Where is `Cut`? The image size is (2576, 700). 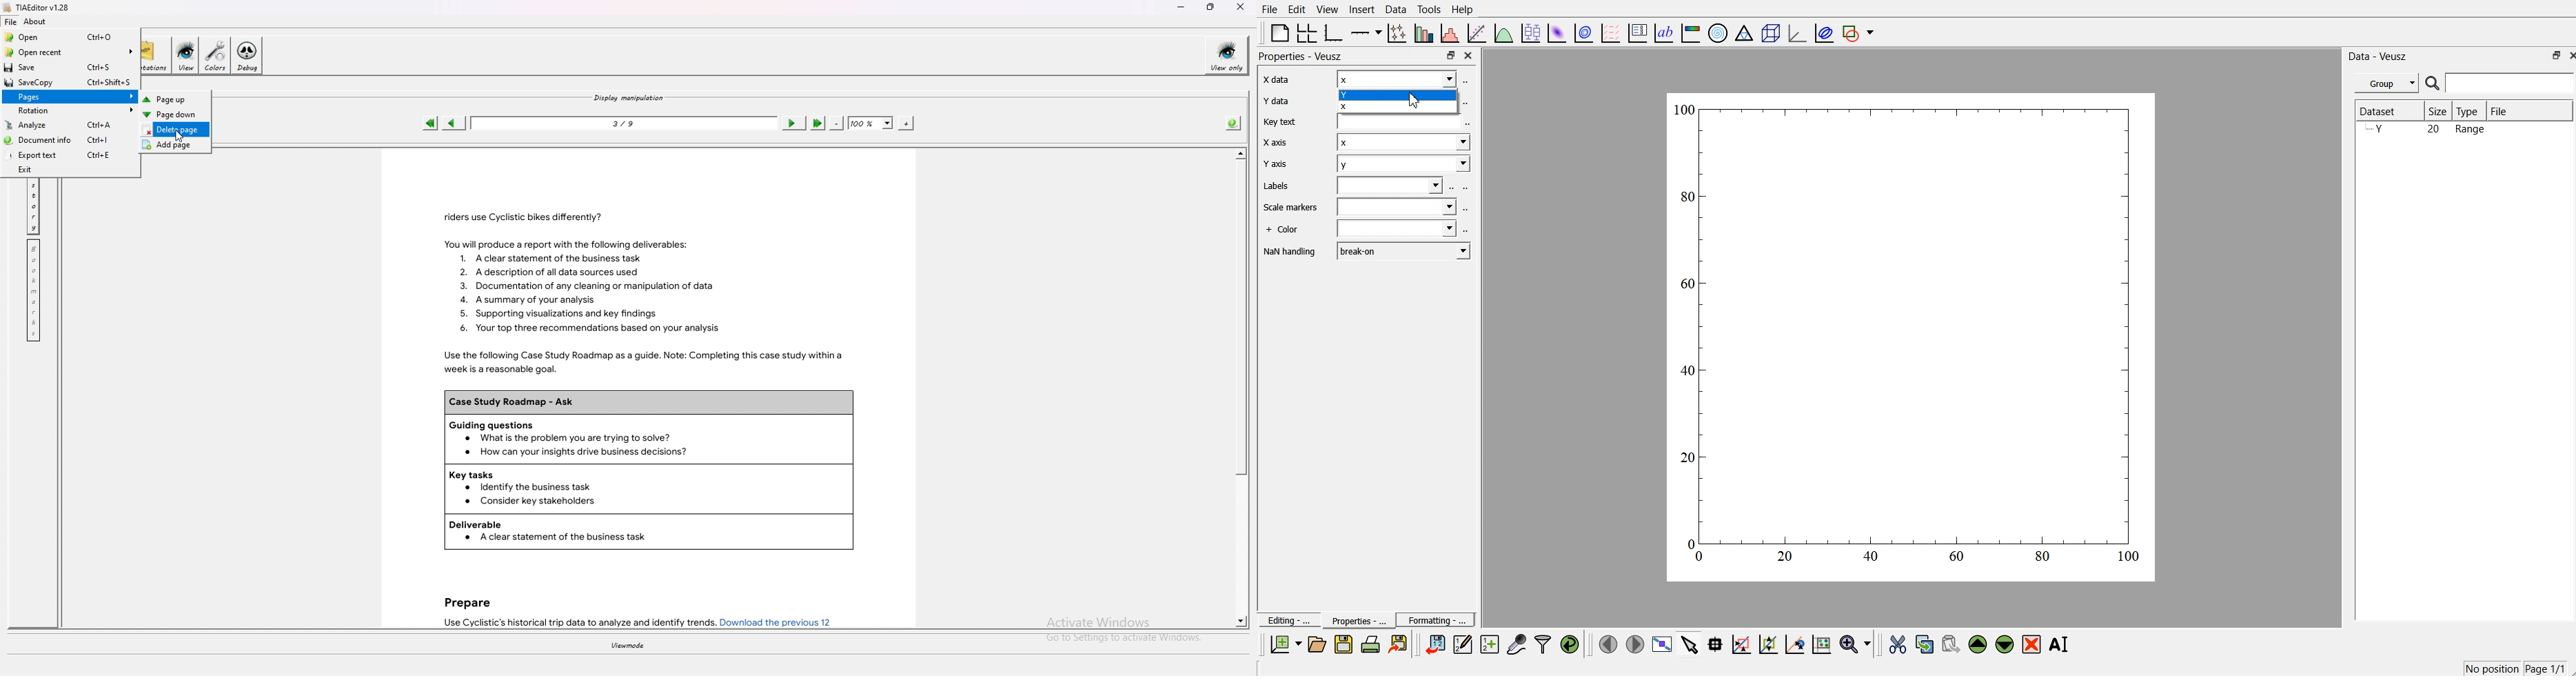 Cut is located at coordinates (1898, 644).